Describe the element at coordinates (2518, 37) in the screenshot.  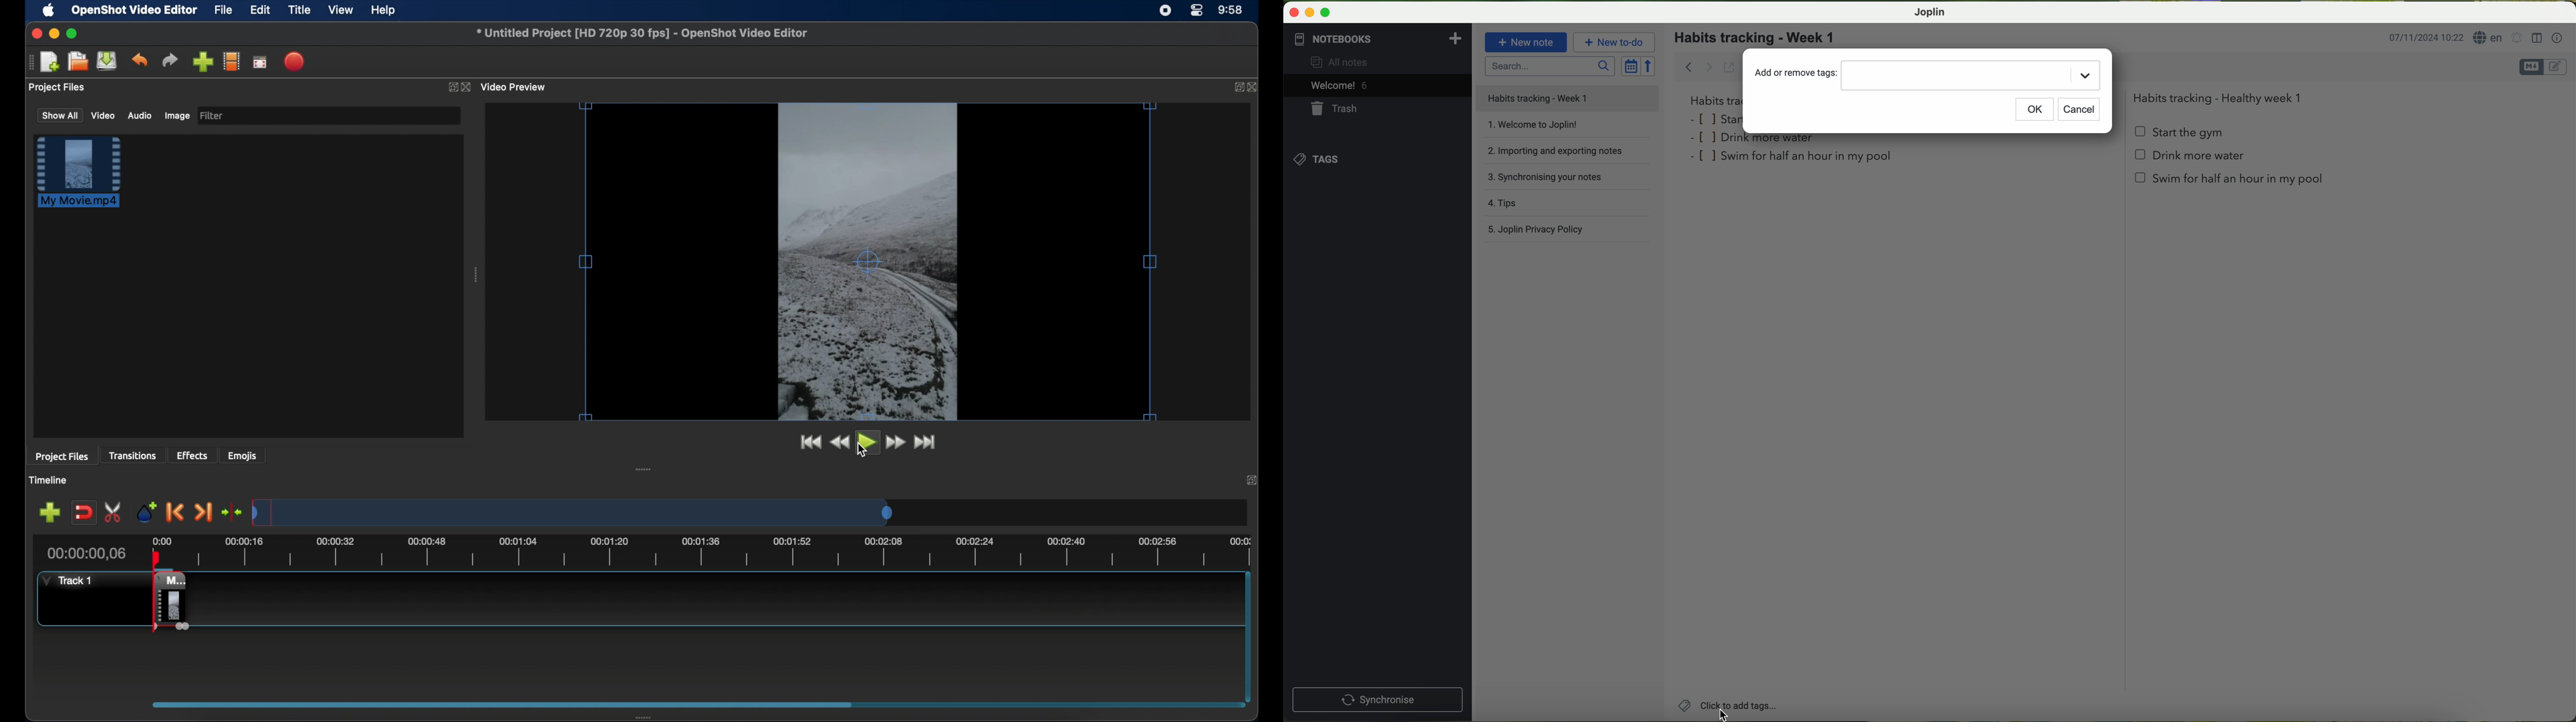
I see `set alarm` at that location.